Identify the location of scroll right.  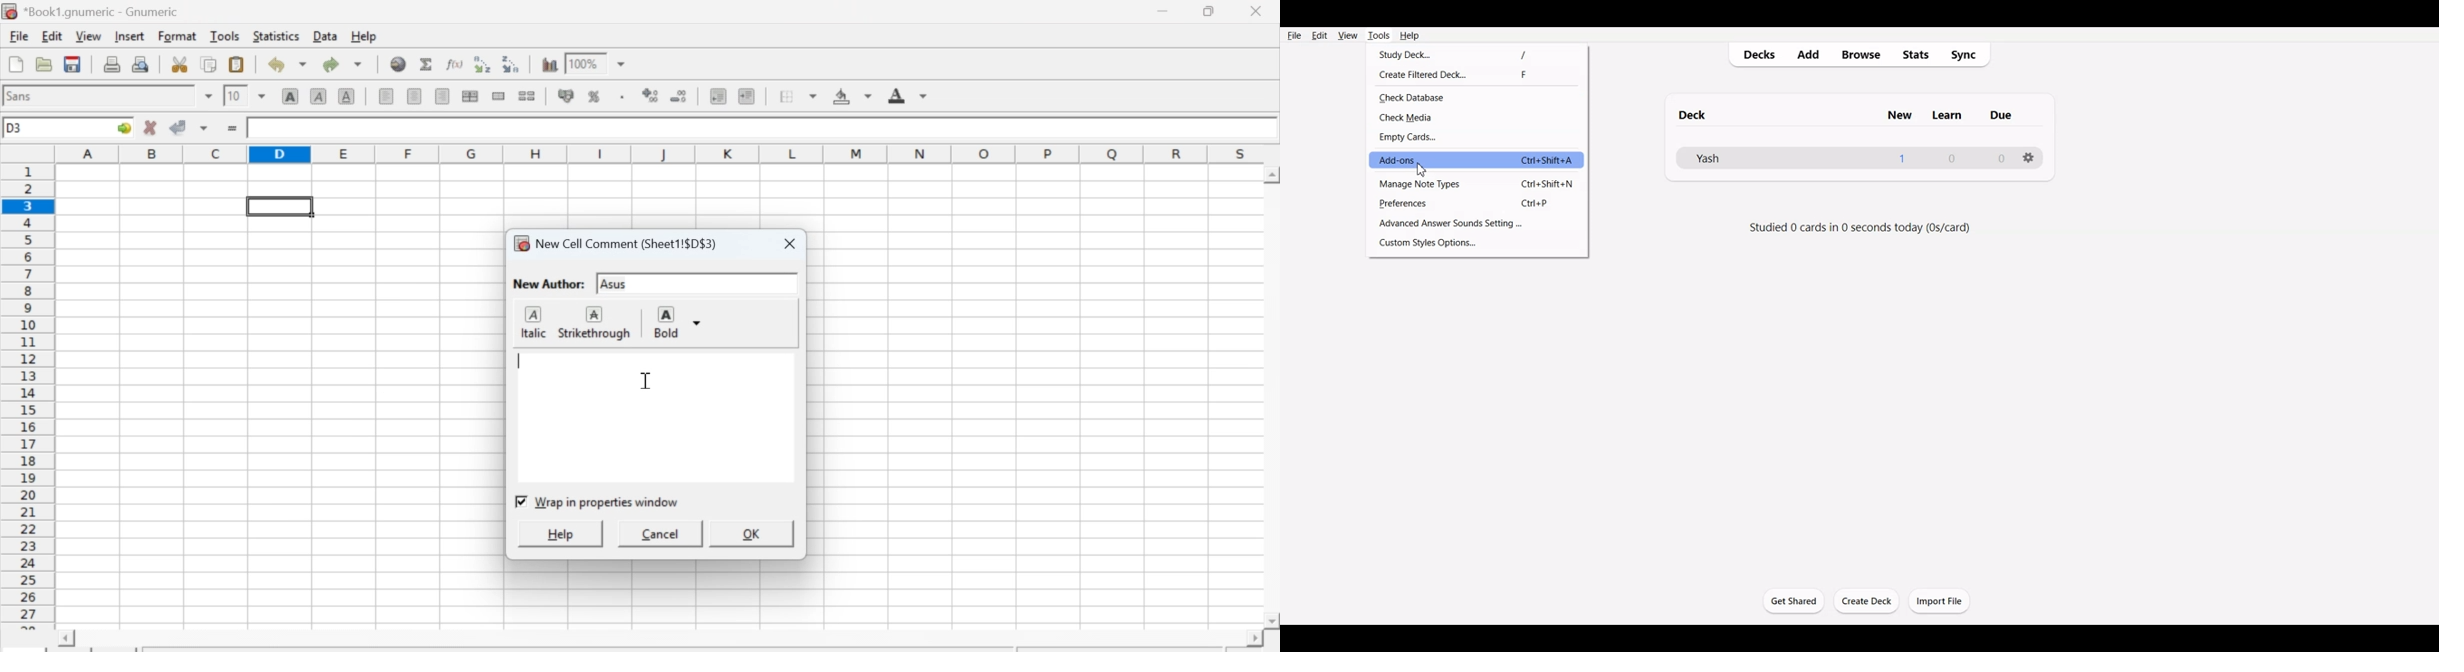
(1254, 638).